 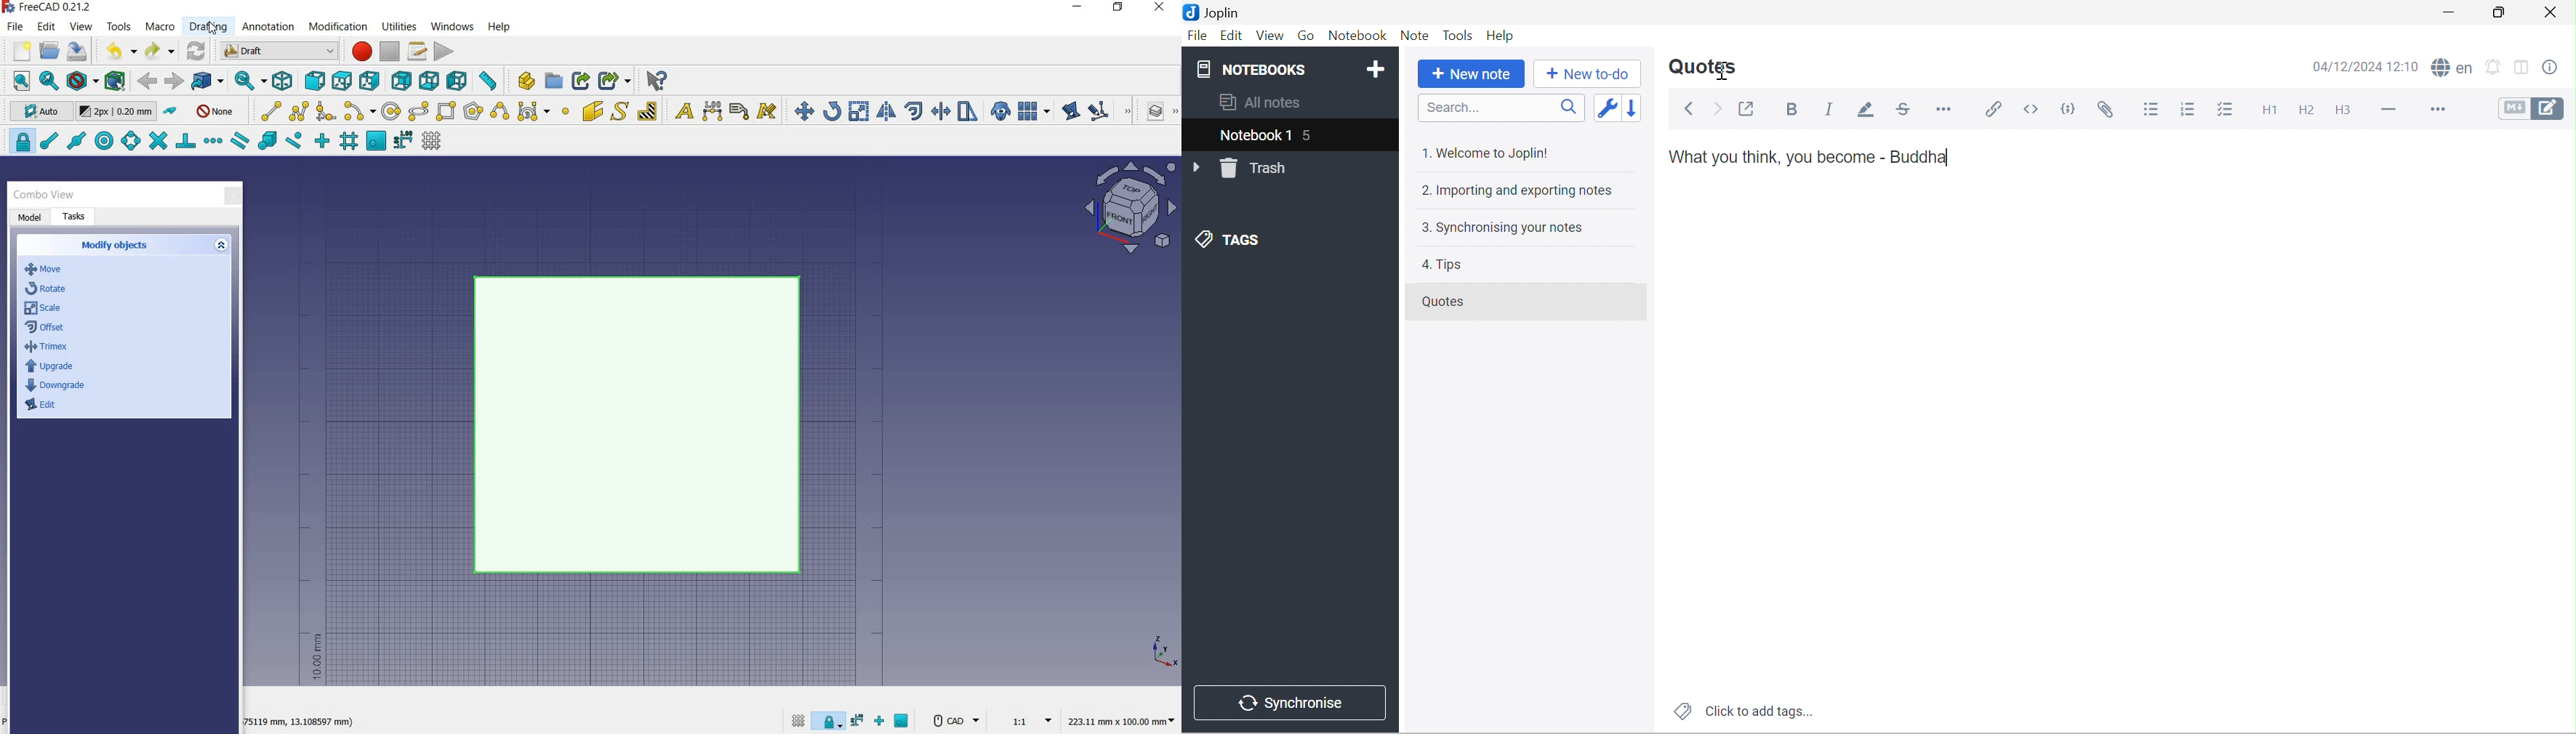 I want to click on toggle construction mode, so click(x=172, y=112).